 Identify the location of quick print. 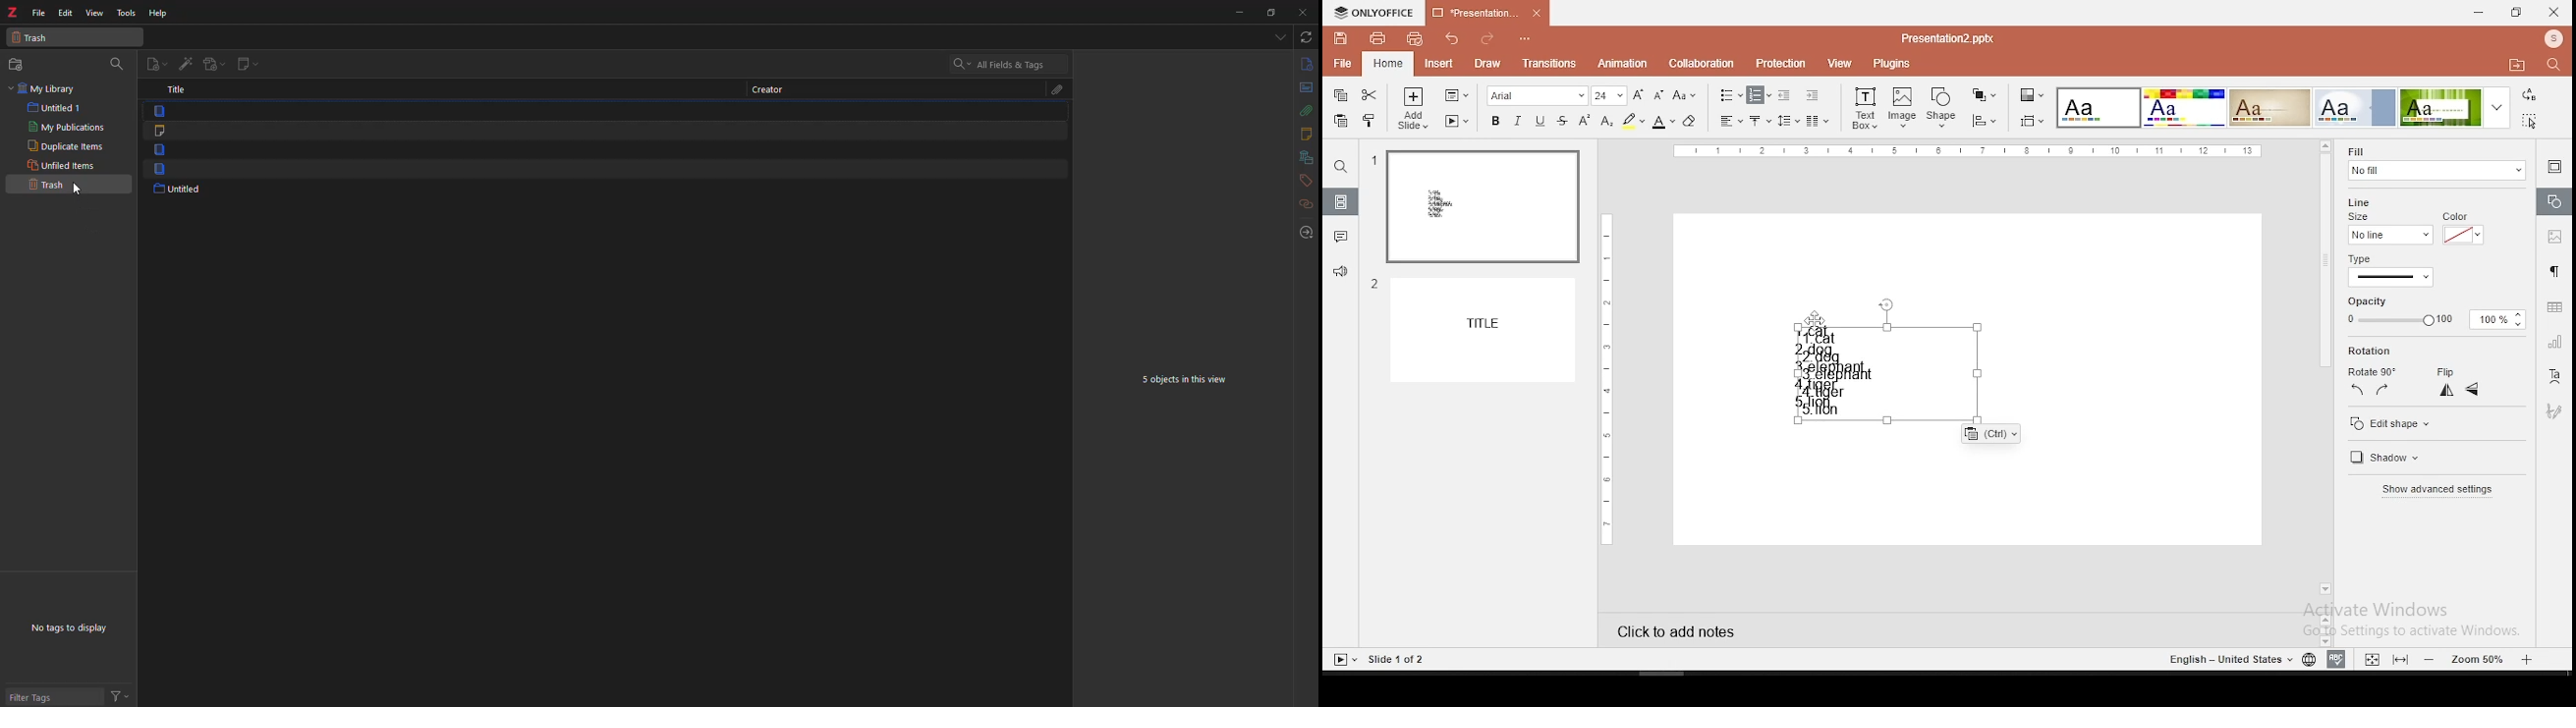
(1414, 38).